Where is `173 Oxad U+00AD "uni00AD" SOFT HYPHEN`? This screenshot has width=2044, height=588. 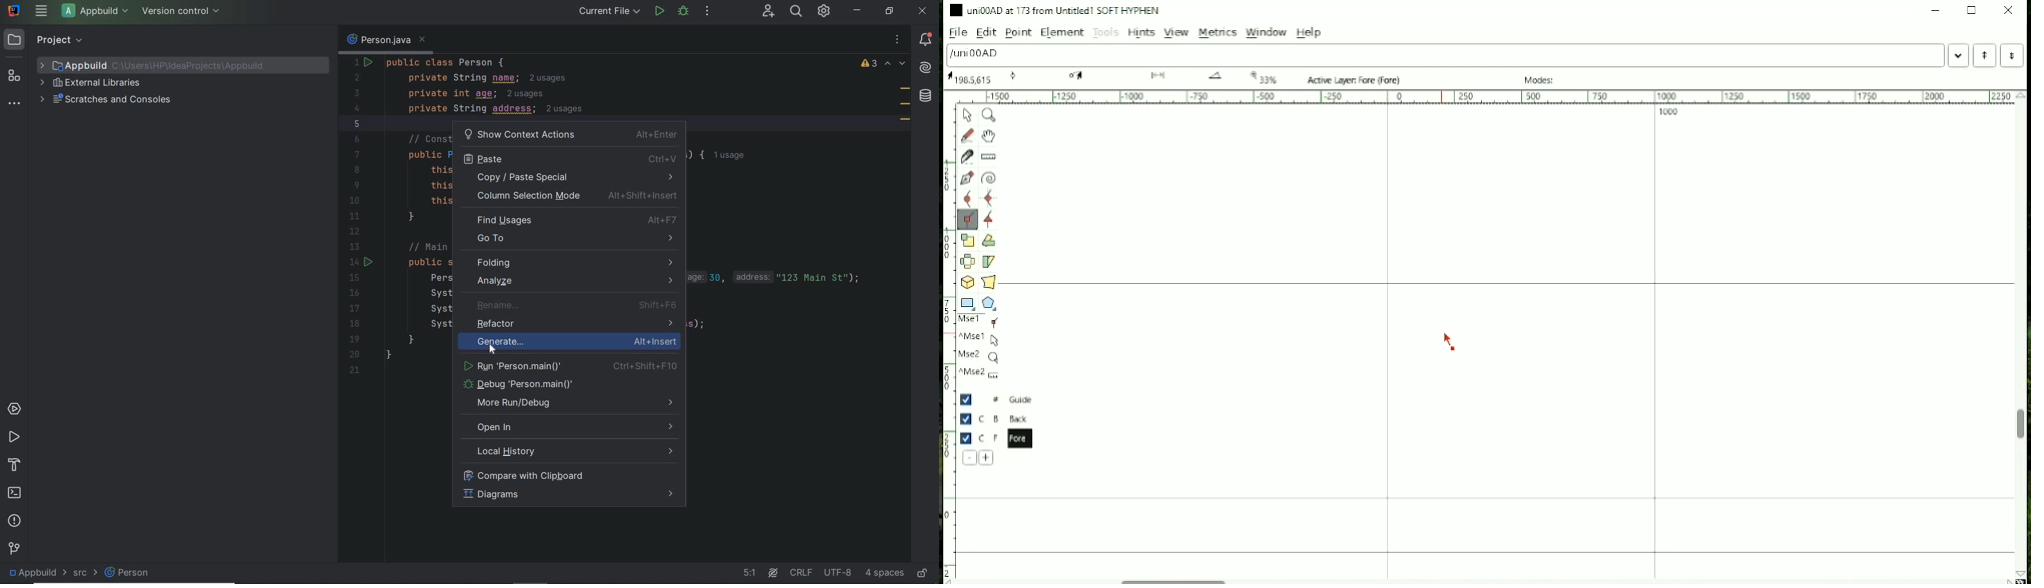 173 Oxad U+00AD "uni00AD" SOFT HYPHEN is located at coordinates (1159, 76).